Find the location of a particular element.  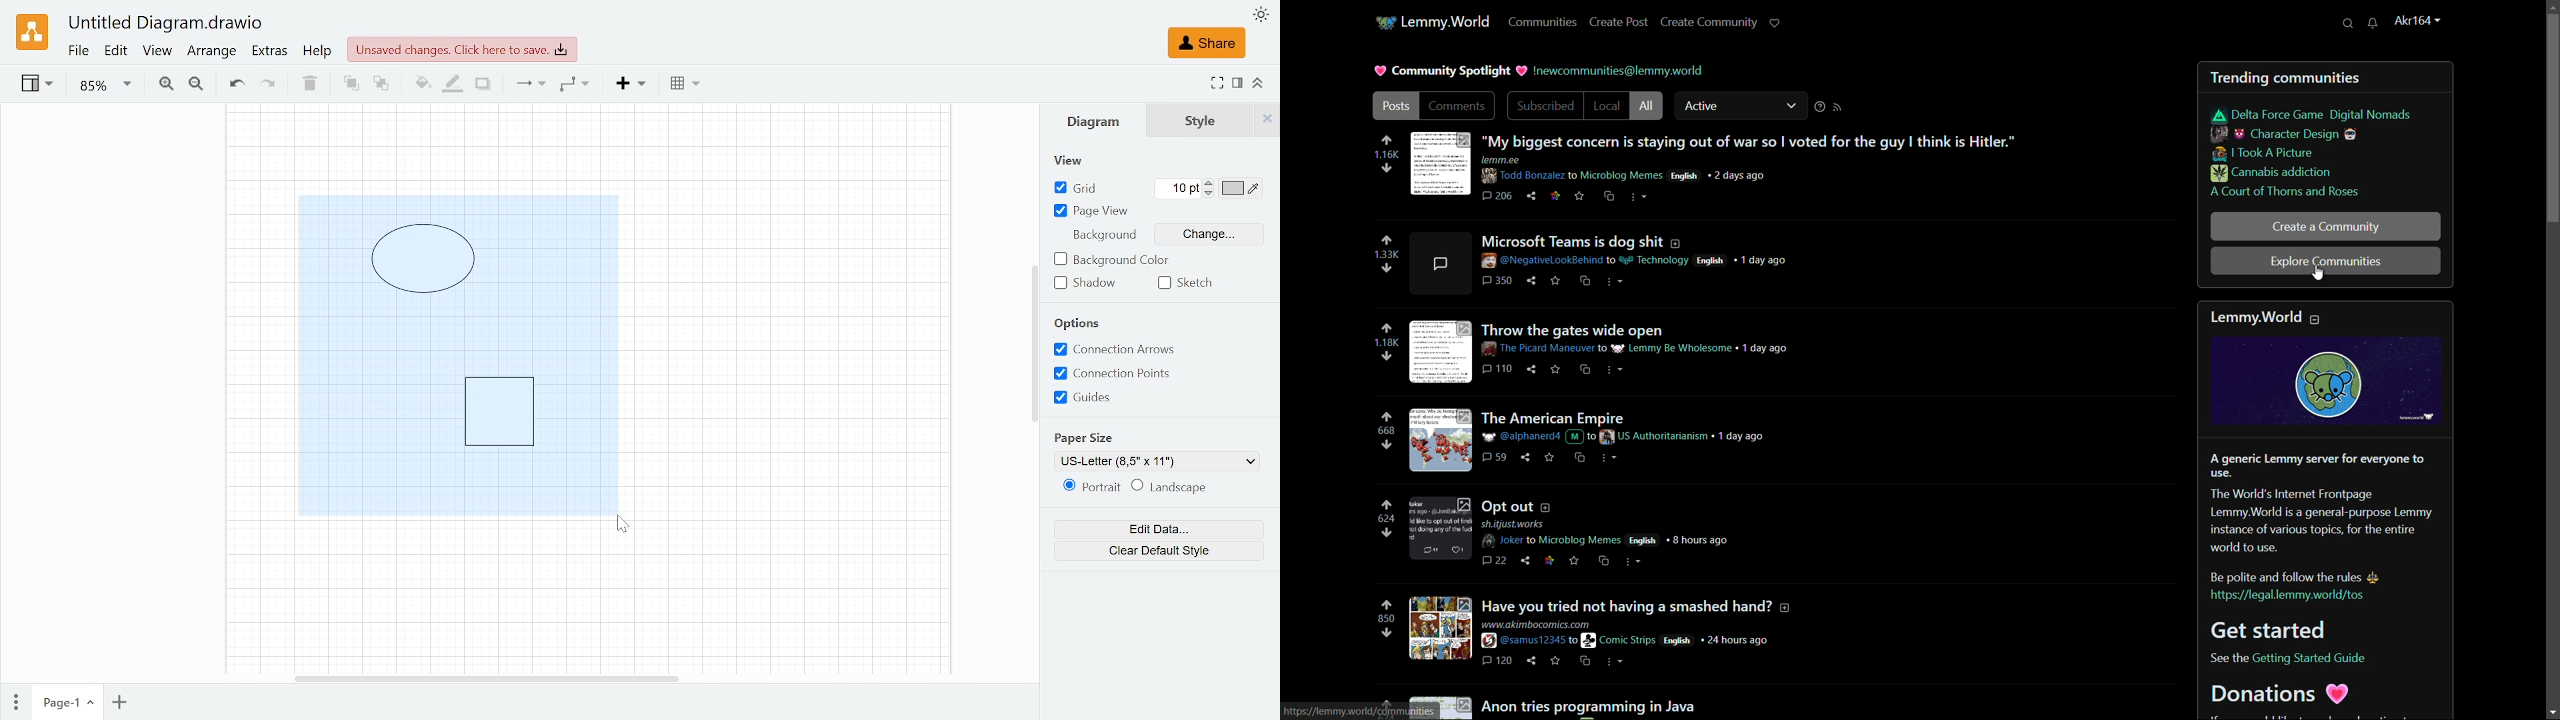

Add oage is located at coordinates (119, 704).